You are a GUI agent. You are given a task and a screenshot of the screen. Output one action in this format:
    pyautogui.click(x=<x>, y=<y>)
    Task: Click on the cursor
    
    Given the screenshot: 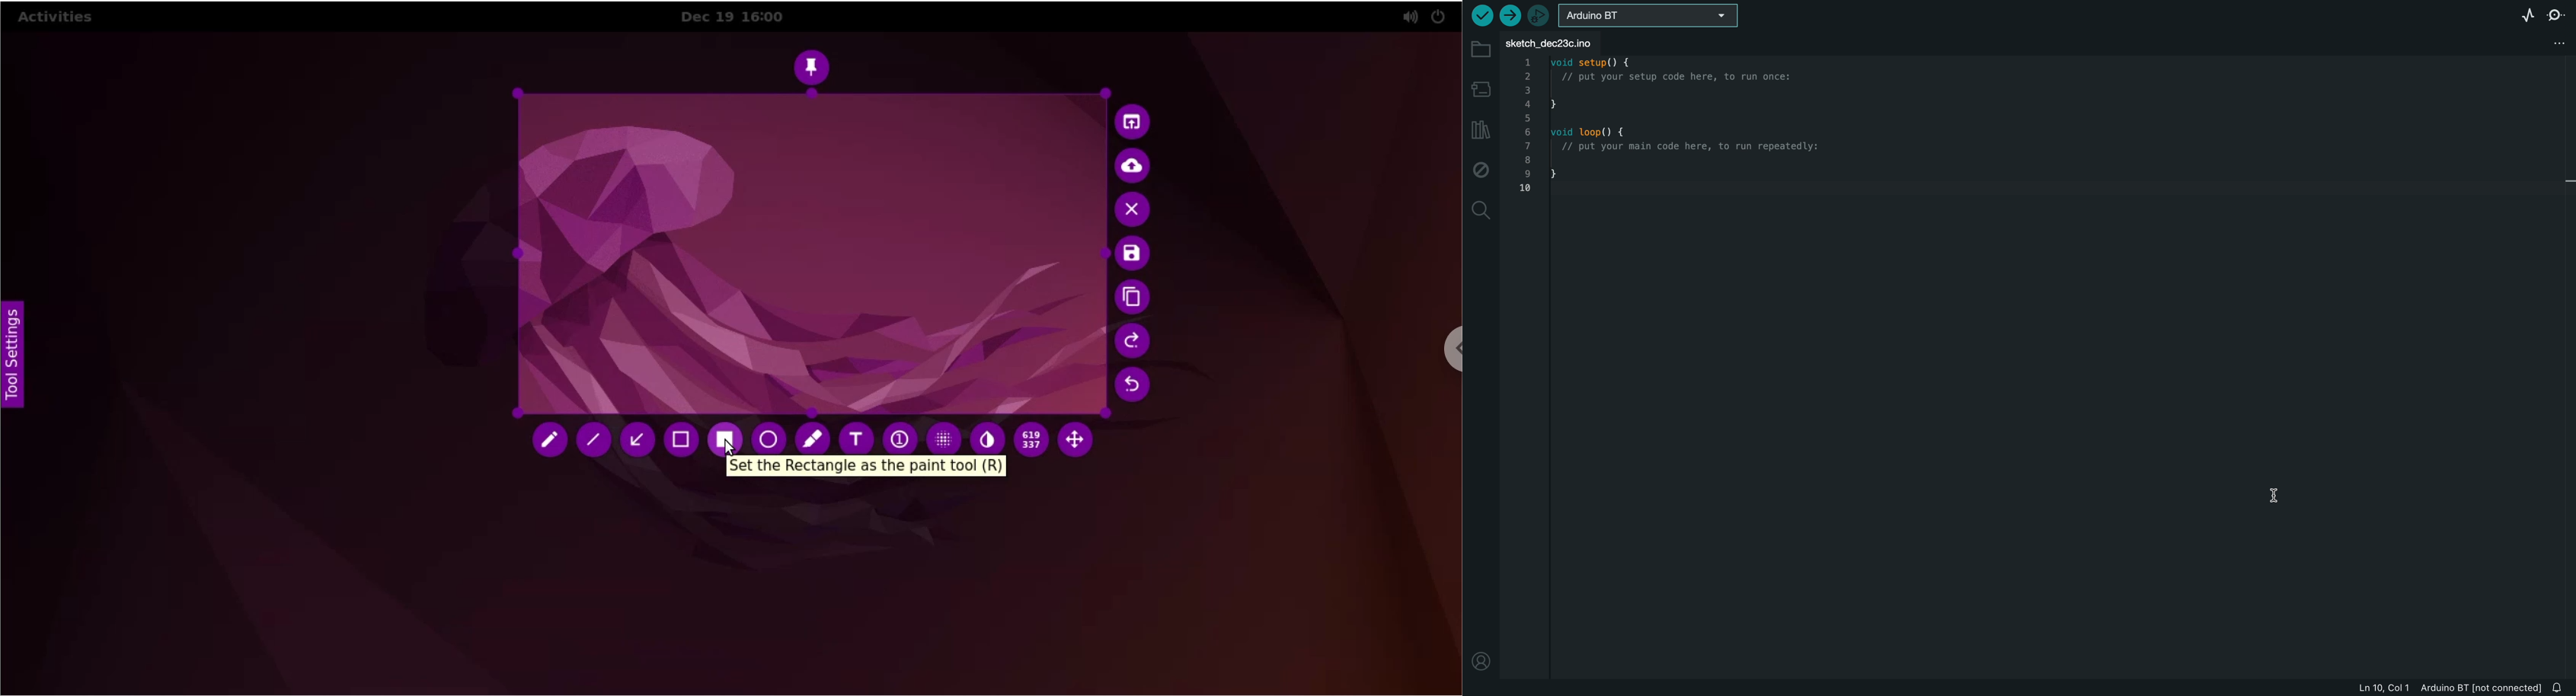 What is the action you would take?
    pyautogui.click(x=730, y=448)
    